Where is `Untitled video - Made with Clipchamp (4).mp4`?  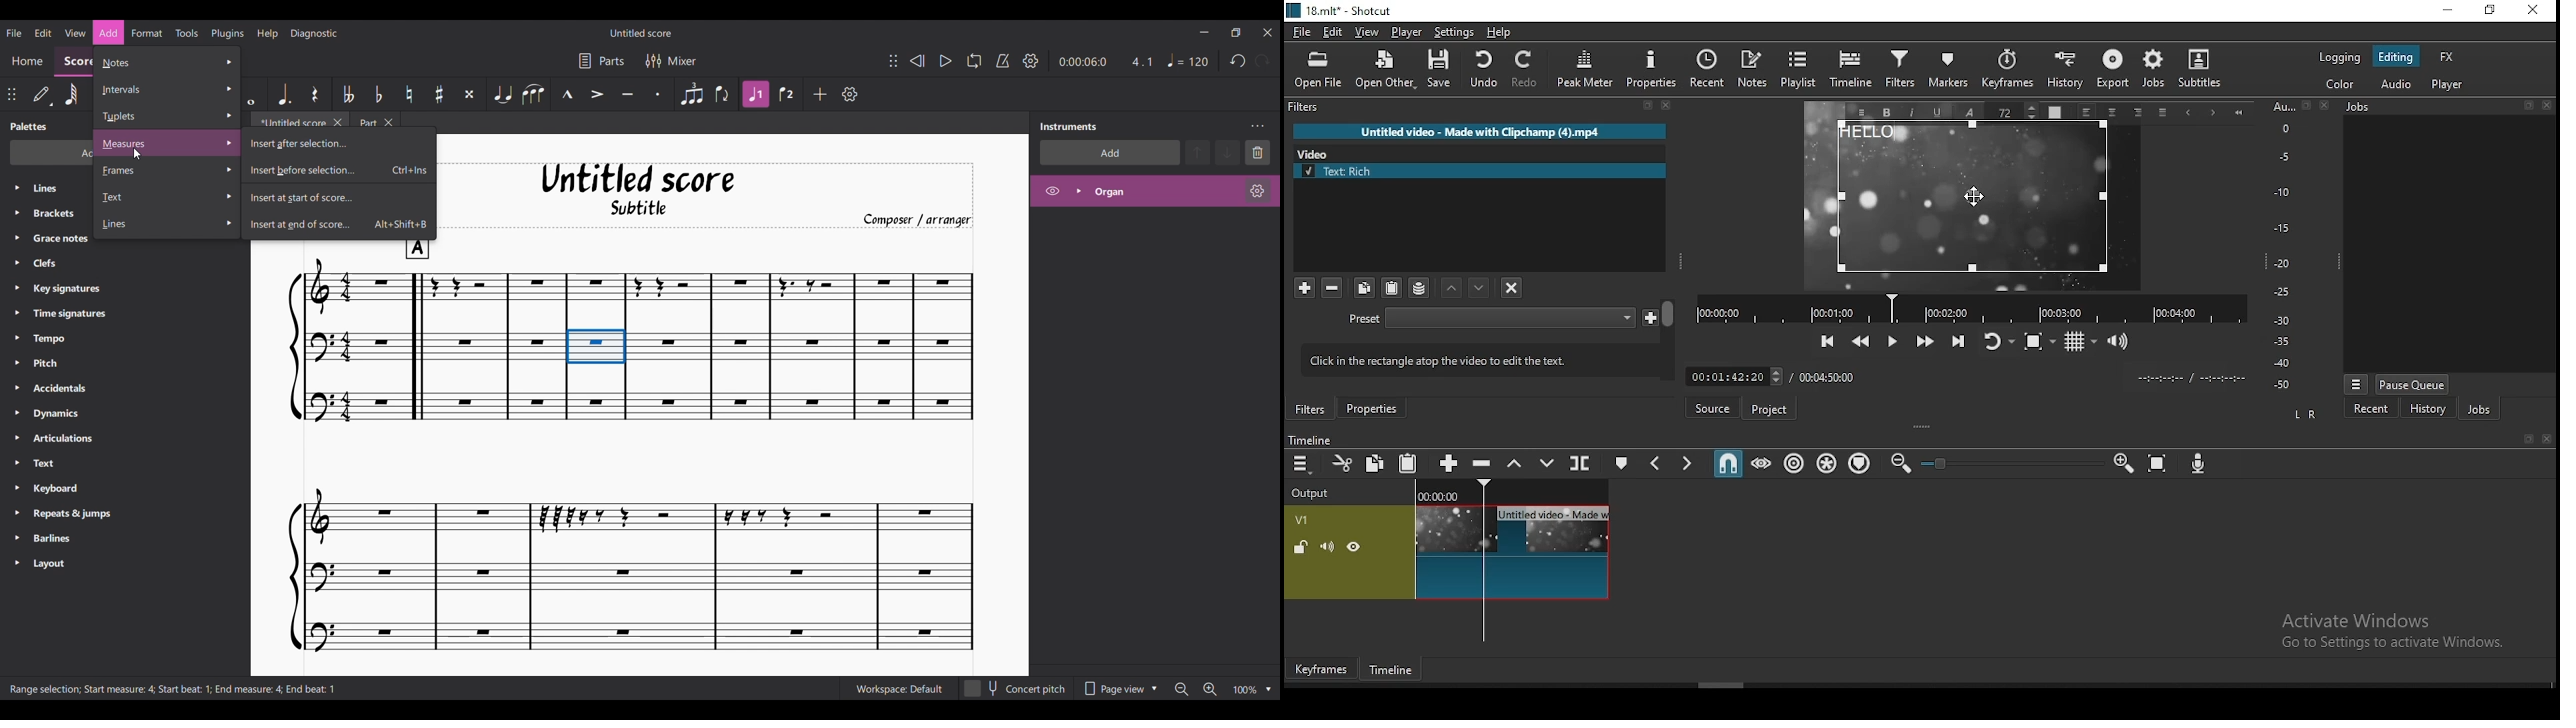 Untitled video - Made with Clipchamp (4).mp4 is located at coordinates (1480, 131).